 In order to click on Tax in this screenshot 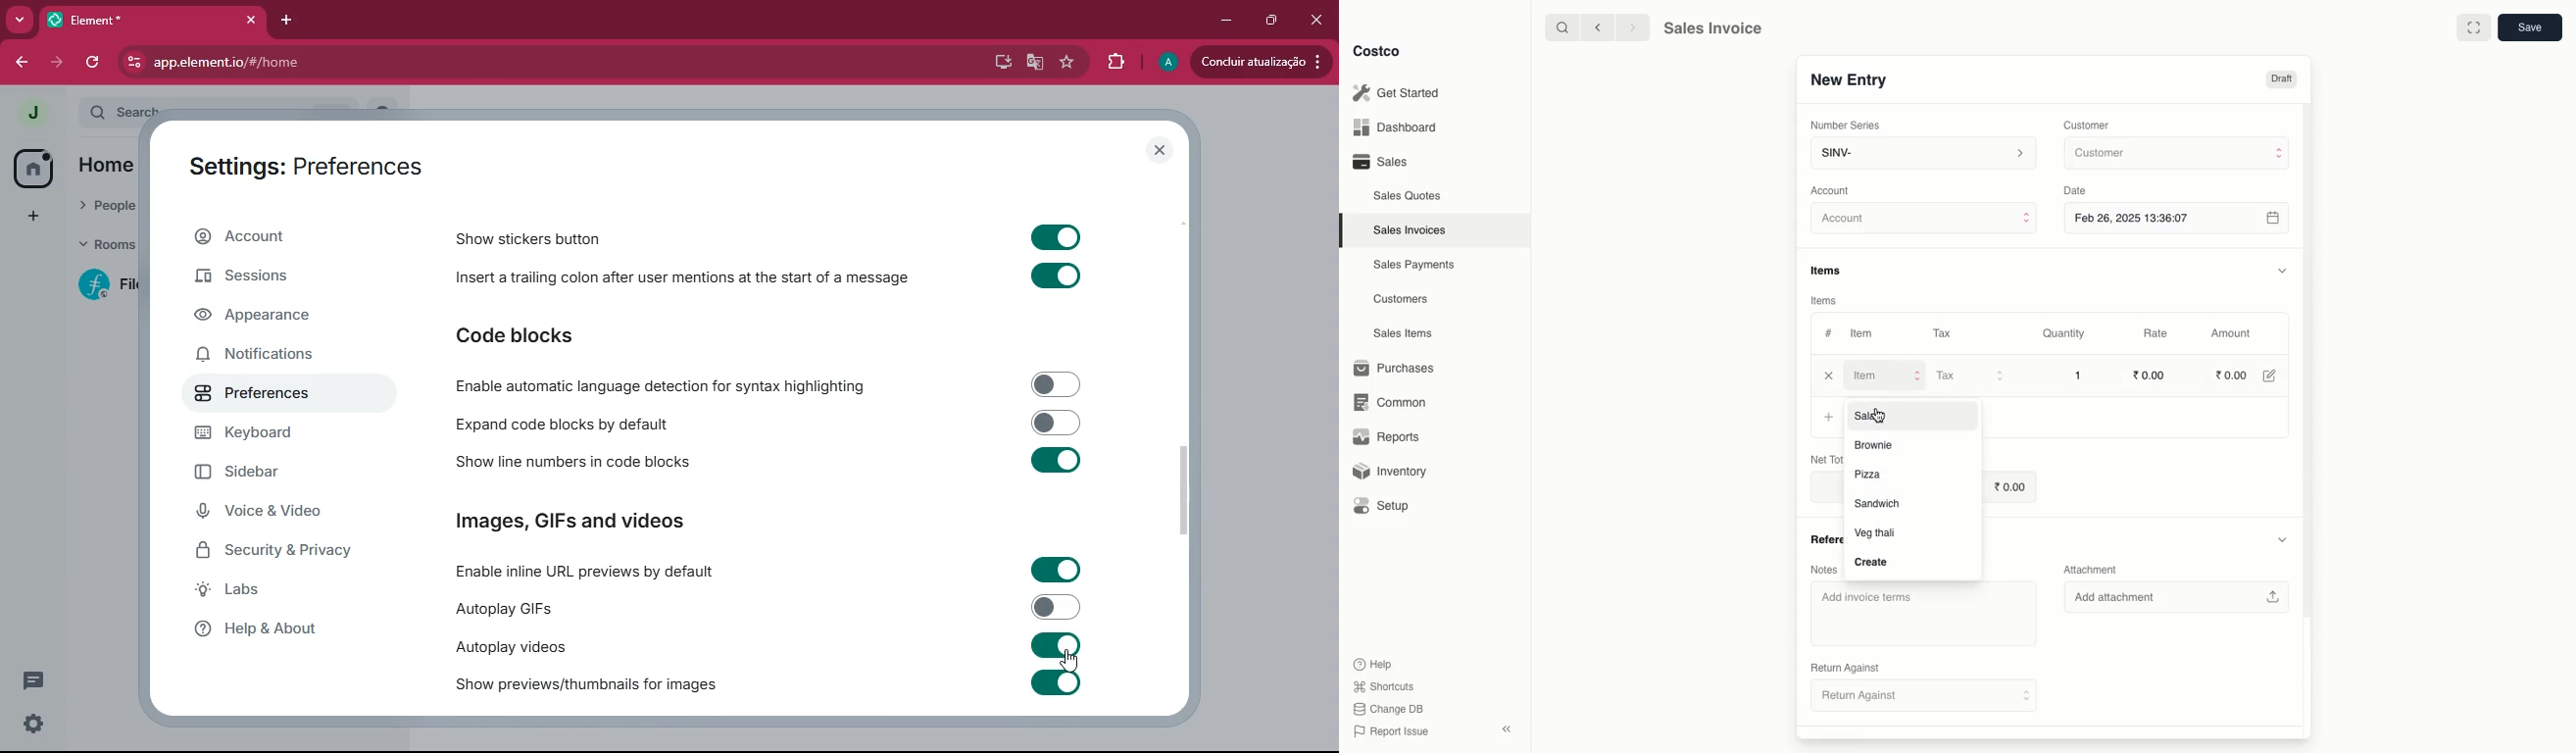, I will do `click(1970, 376)`.